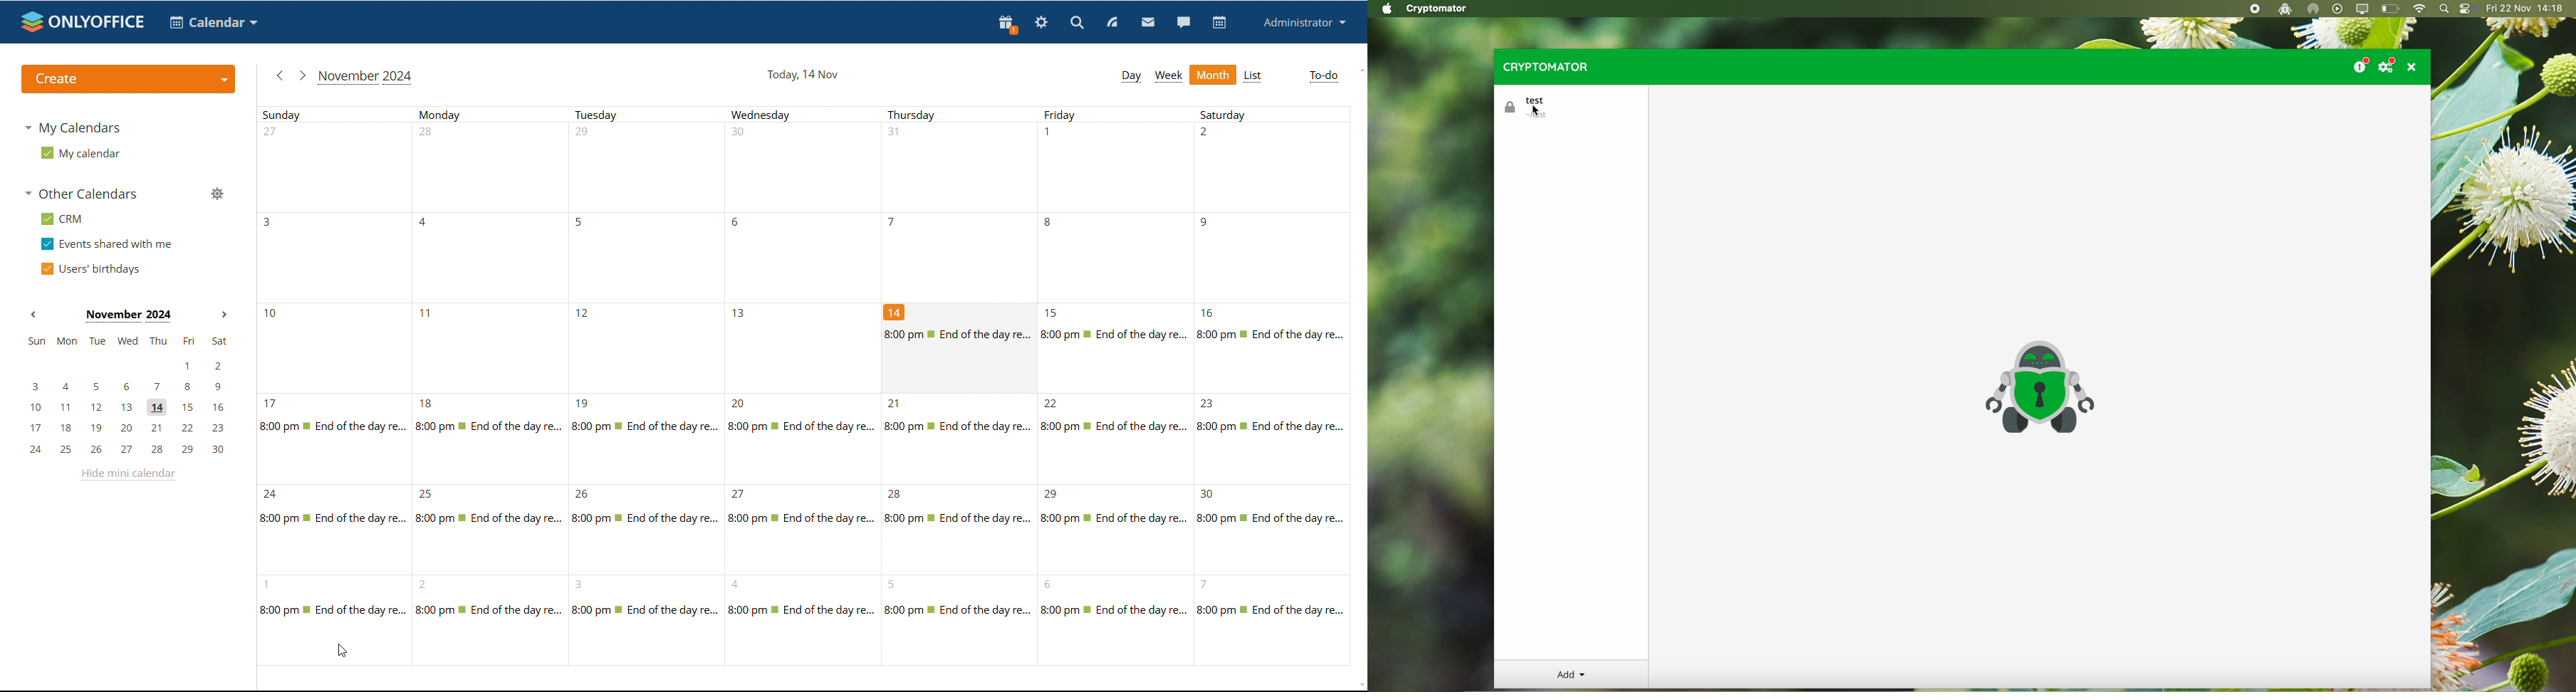  Describe the element at coordinates (2038, 388) in the screenshot. I see `cryptomator icon` at that location.